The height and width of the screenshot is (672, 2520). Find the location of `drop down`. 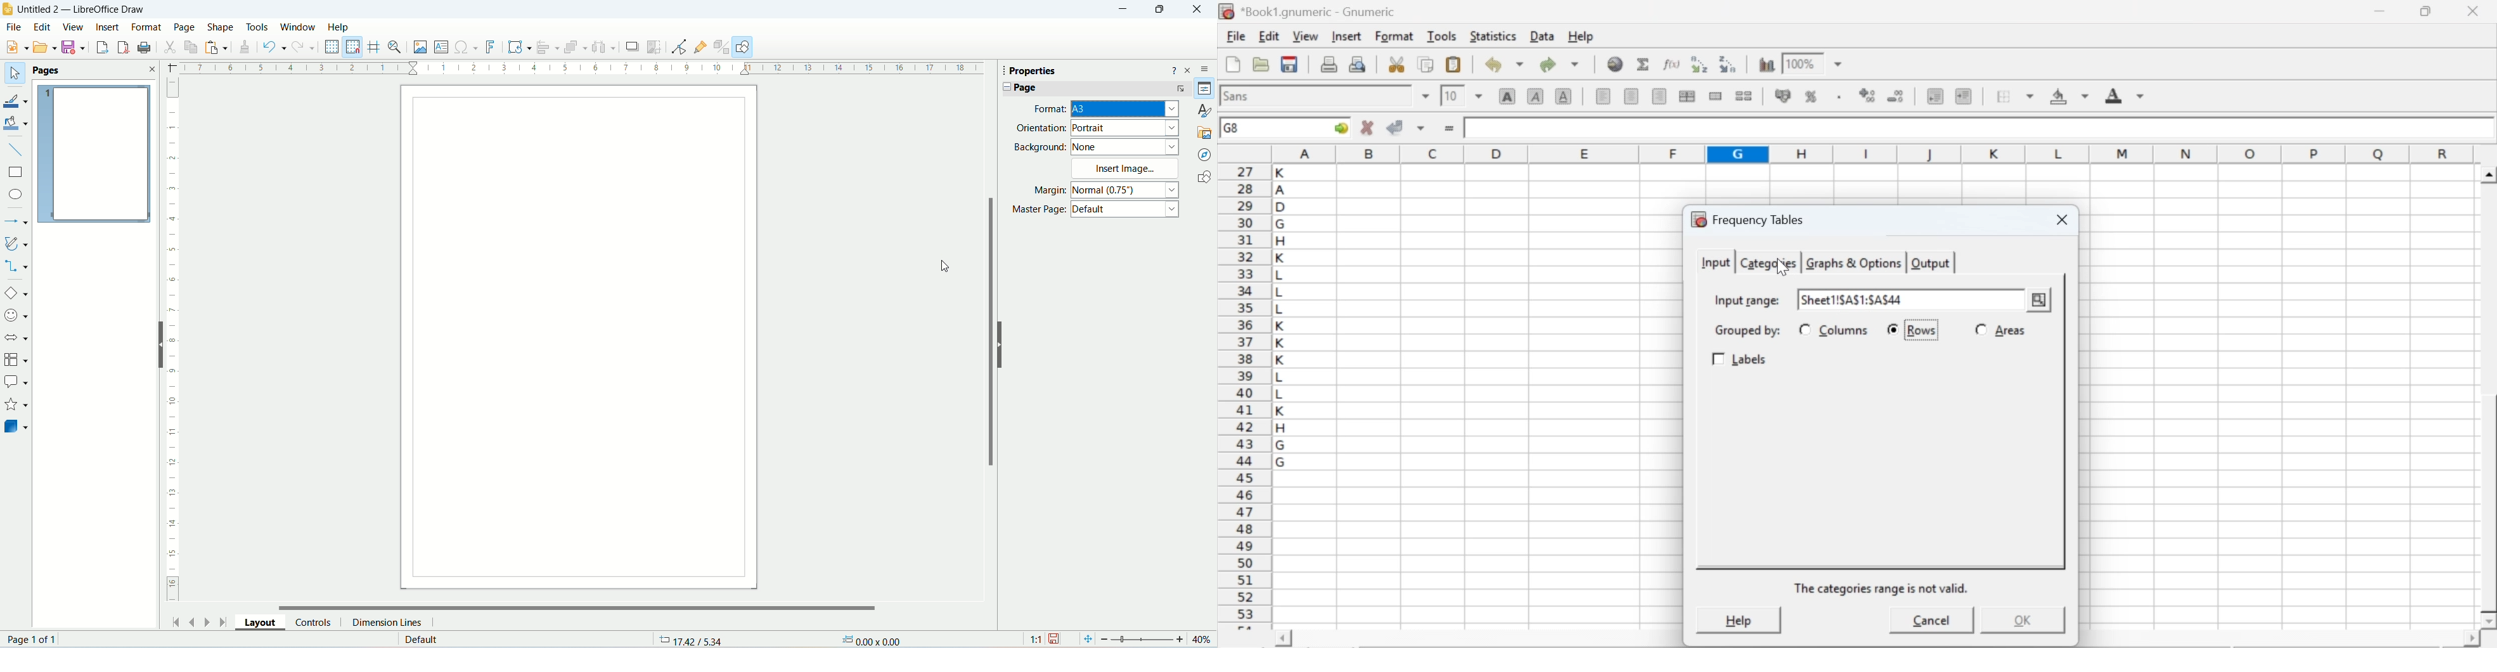

drop down is located at coordinates (1839, 65).